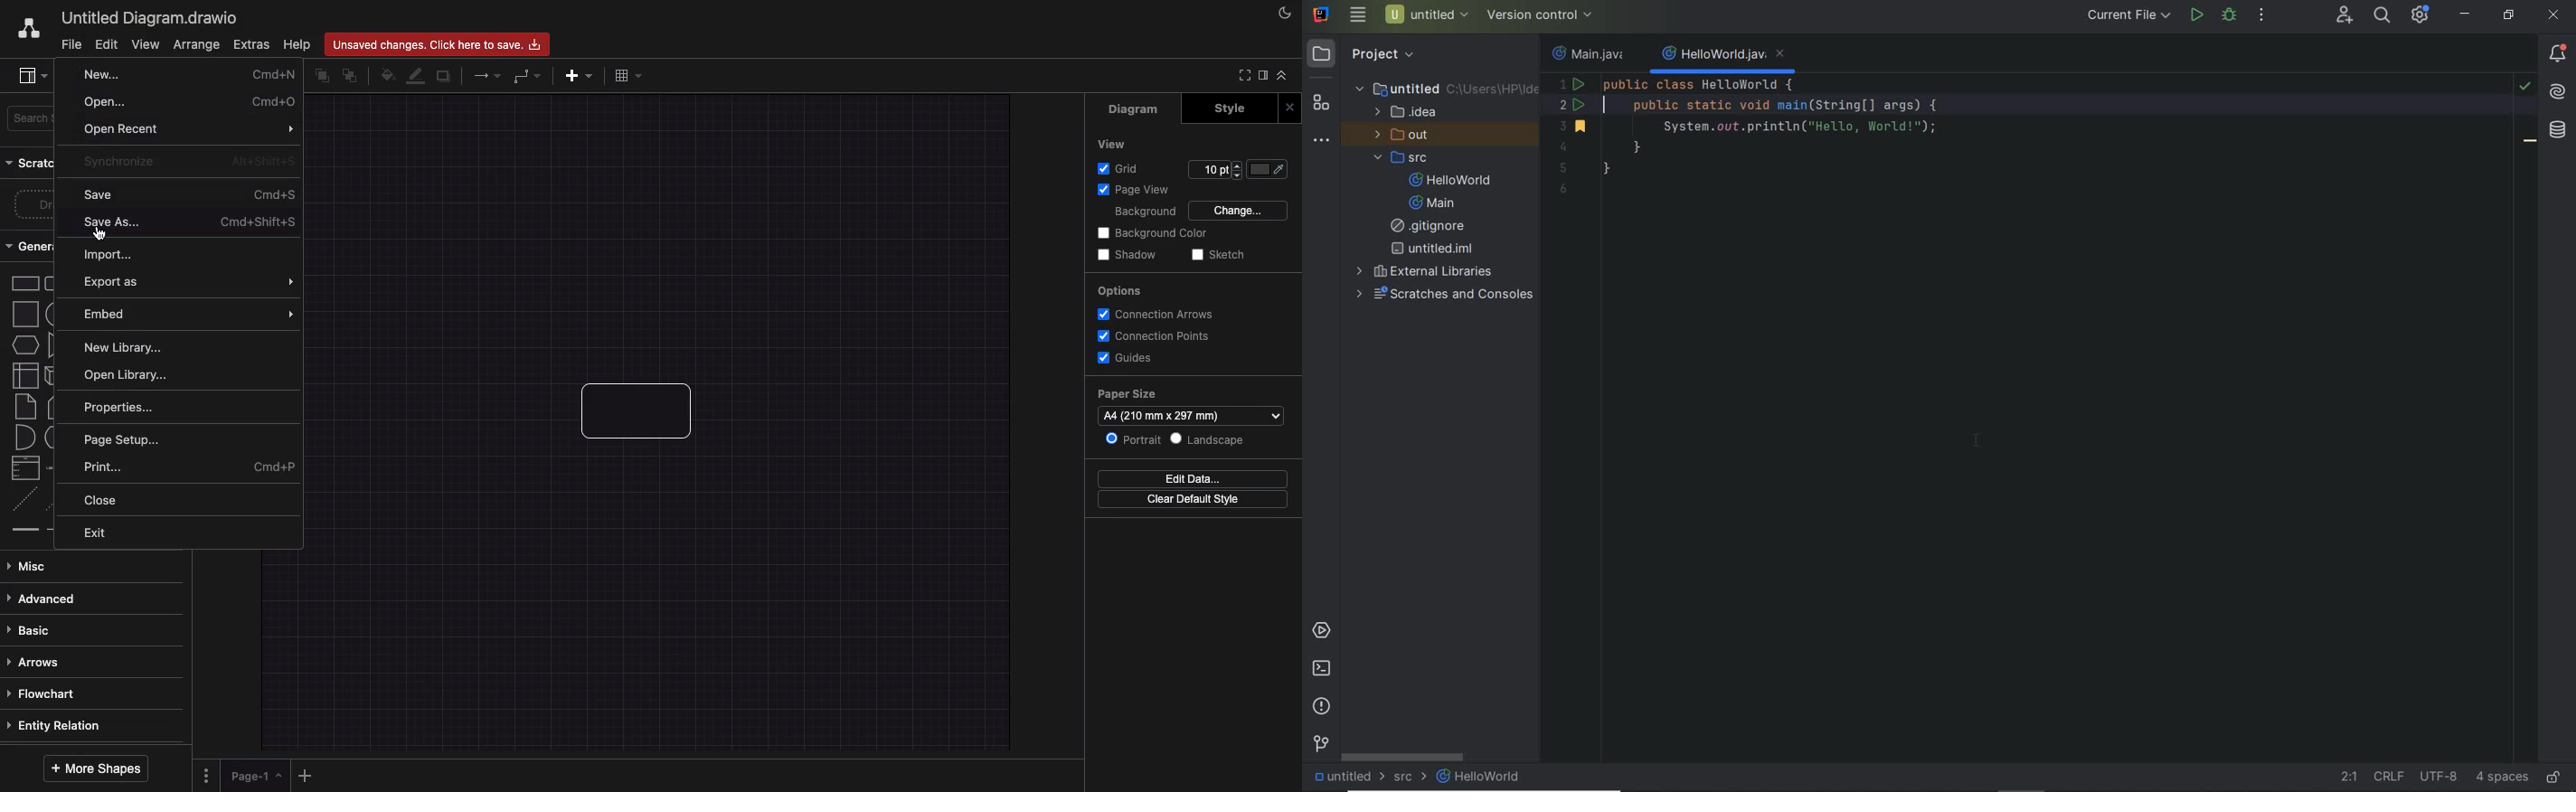  Describe the element at coordinates (33, 403) in the screenshot. I see `Shapes` at that location.